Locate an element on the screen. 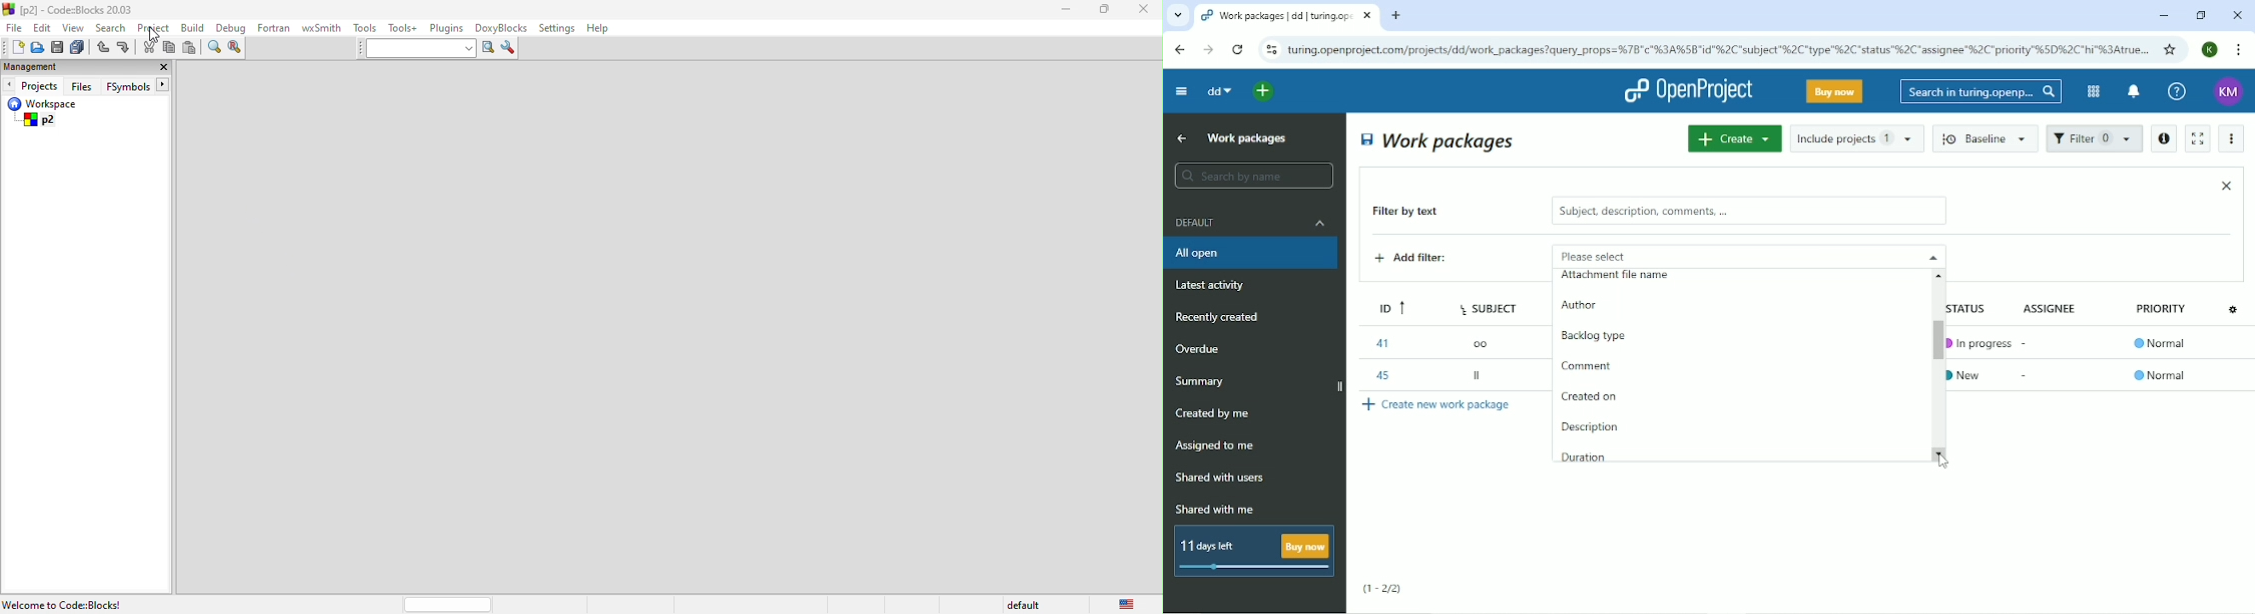 The image size is (2268, 616). Vertical scrollbar is located at coordinates (1932, 342).